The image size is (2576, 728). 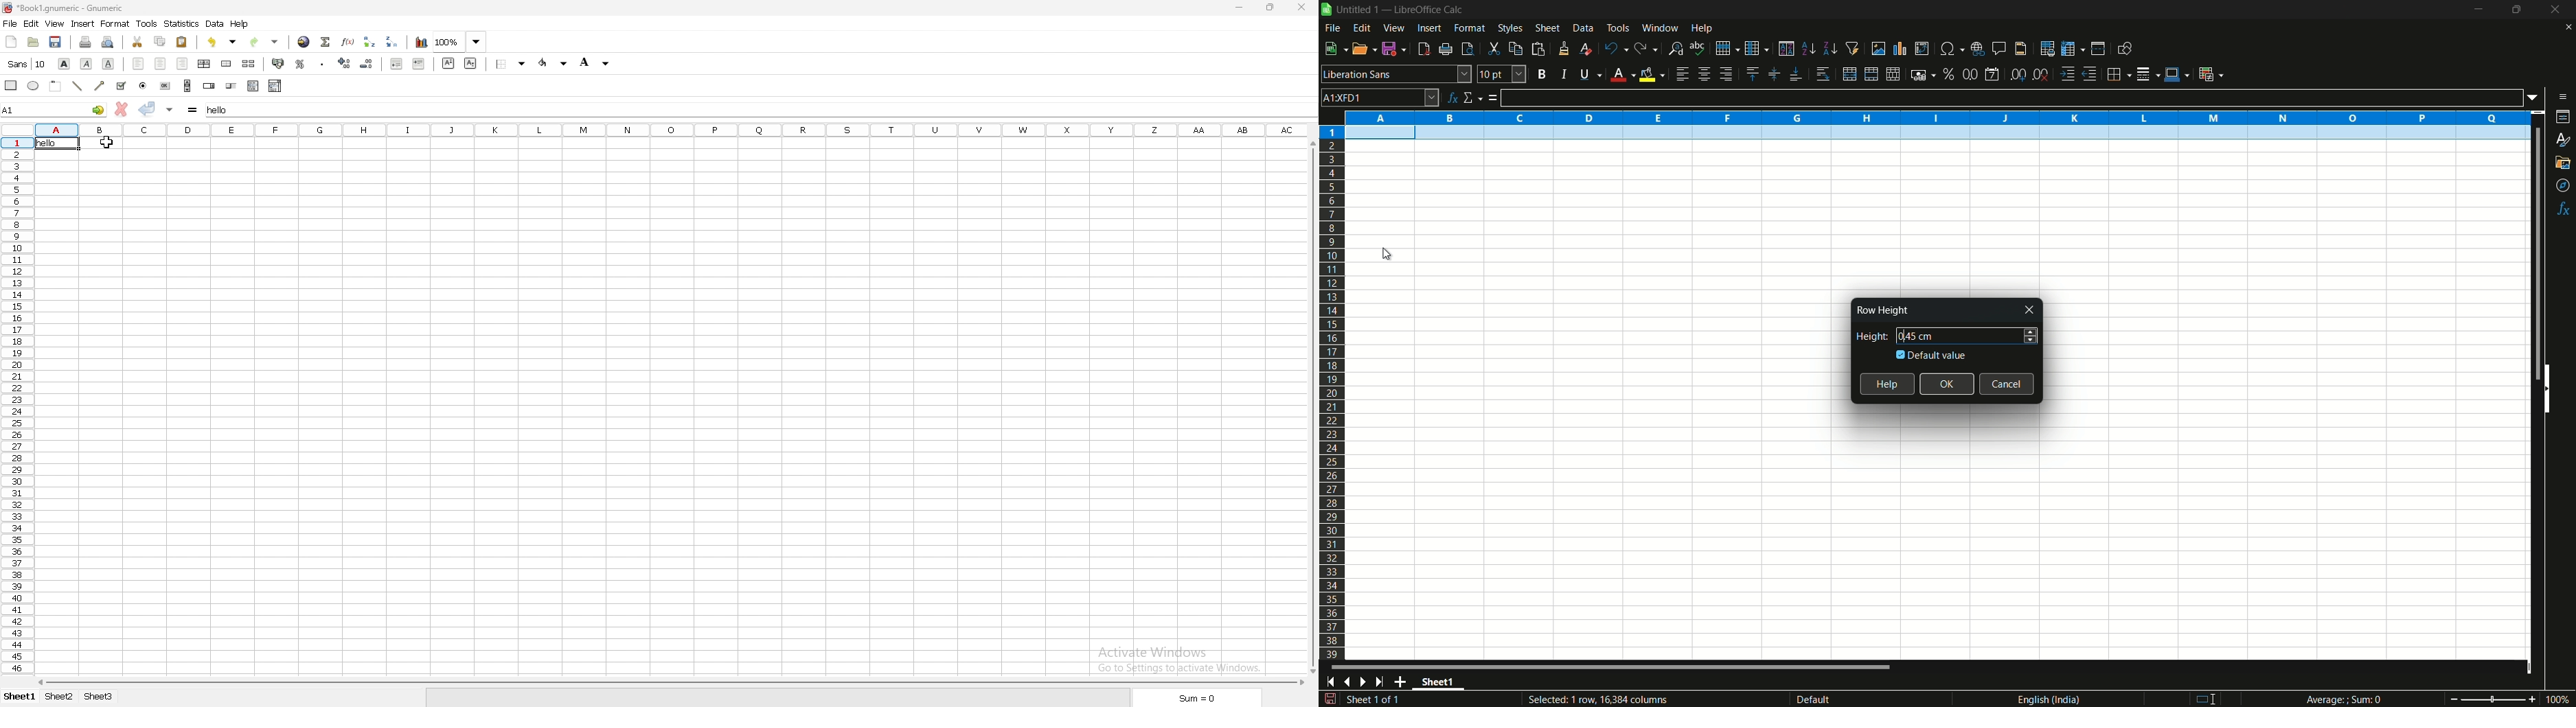 What do you see at coordinates (1332, 28) in the screenshot?
I see `file menu` at bounding box center [1332, 28].